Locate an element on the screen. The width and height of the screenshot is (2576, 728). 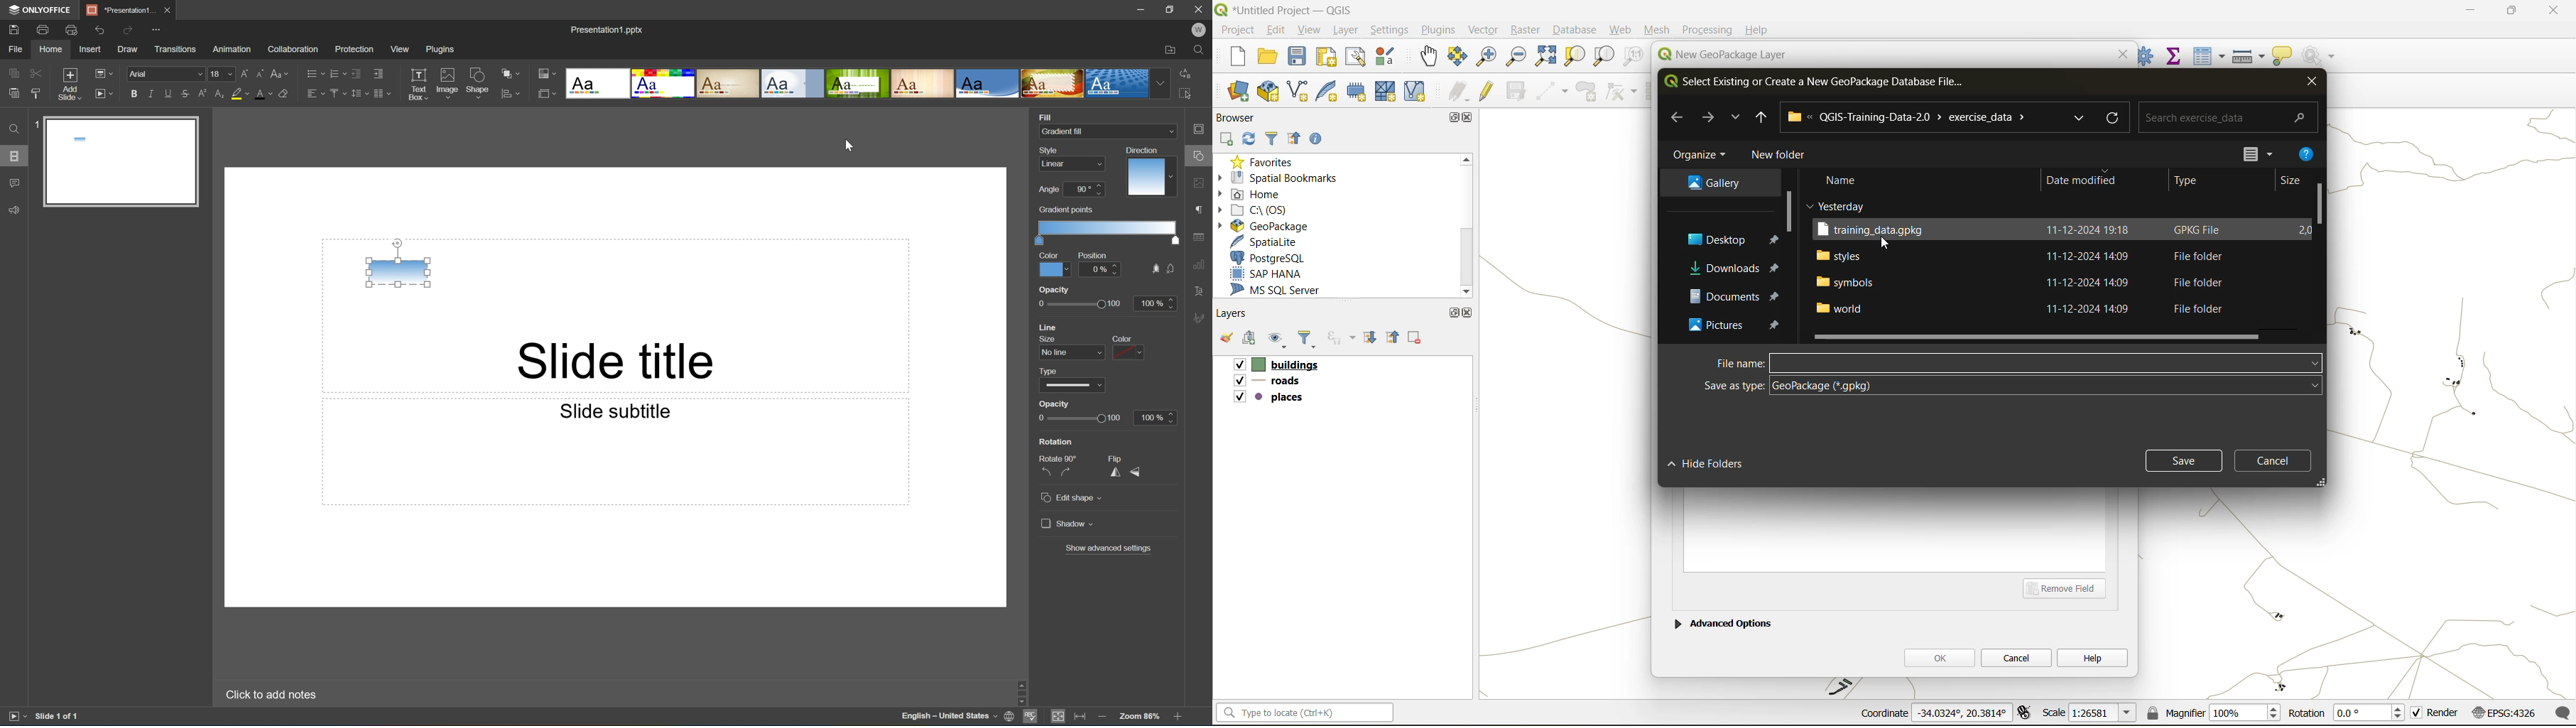
Position is located at coordinates (1092, 255).